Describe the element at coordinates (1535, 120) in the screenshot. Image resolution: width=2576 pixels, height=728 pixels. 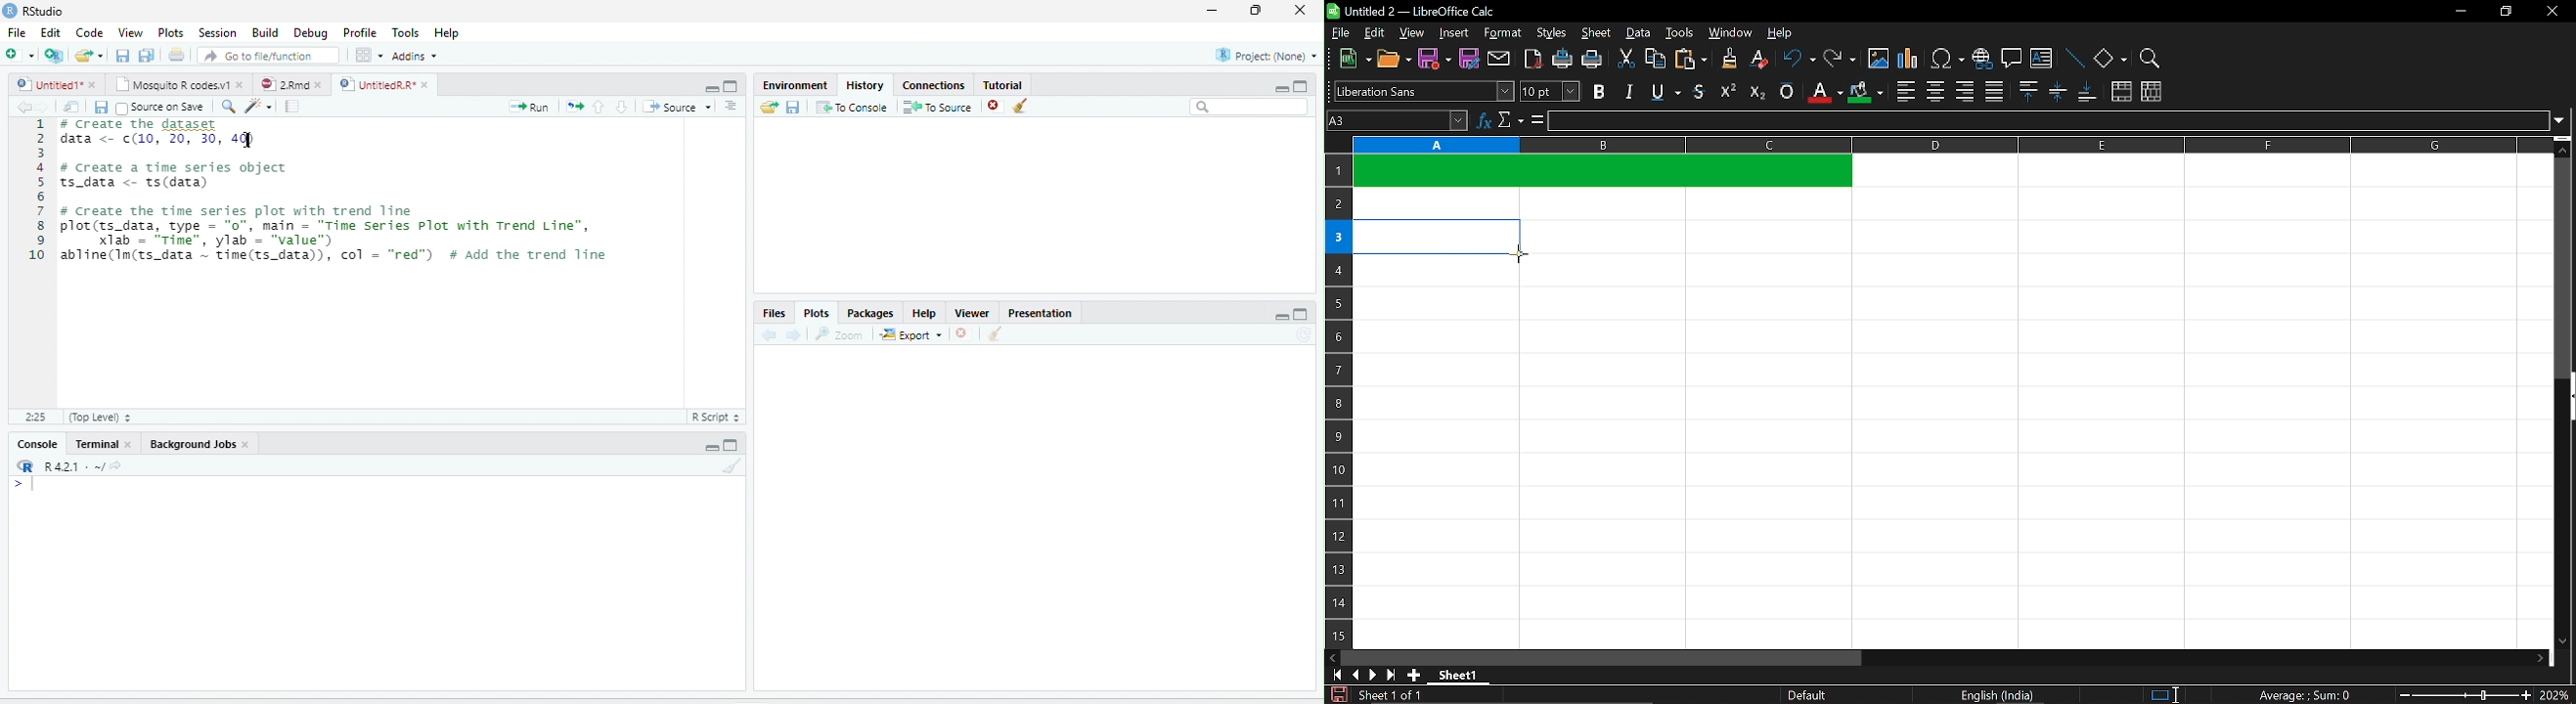
I see `formula` at that location.